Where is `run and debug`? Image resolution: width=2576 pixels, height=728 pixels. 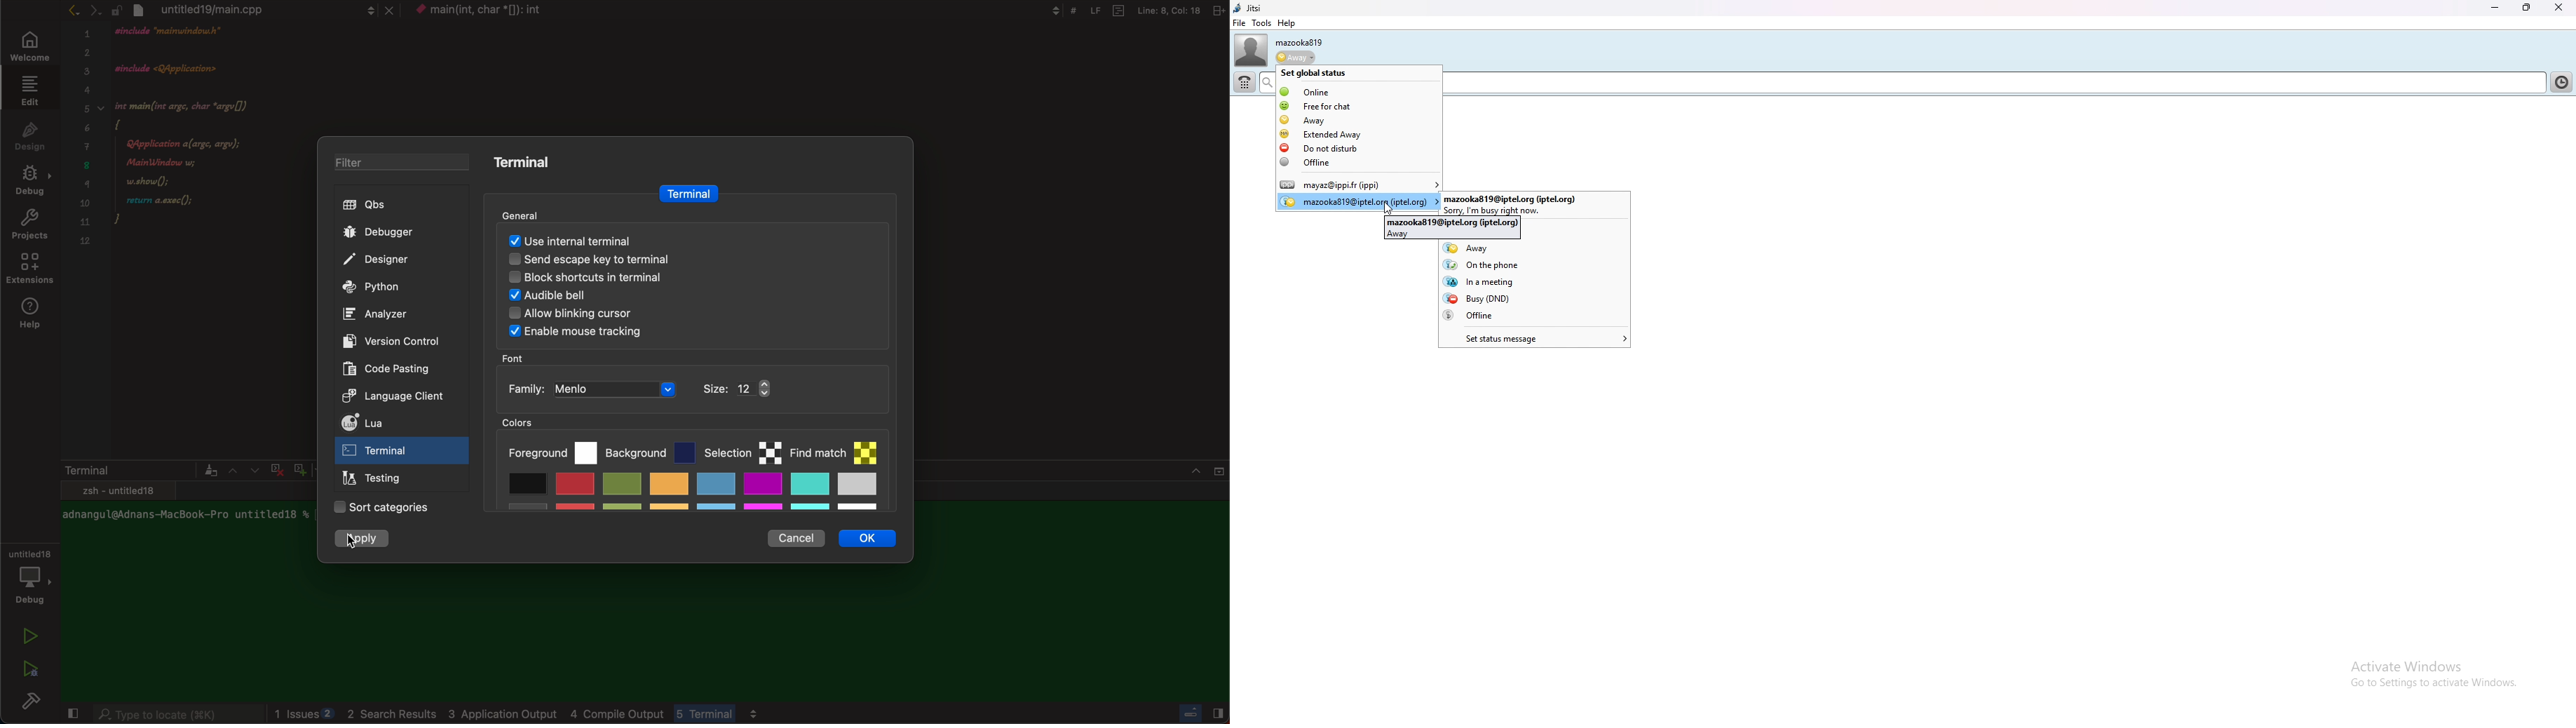
run and debug is located at coordinates (29, 668).